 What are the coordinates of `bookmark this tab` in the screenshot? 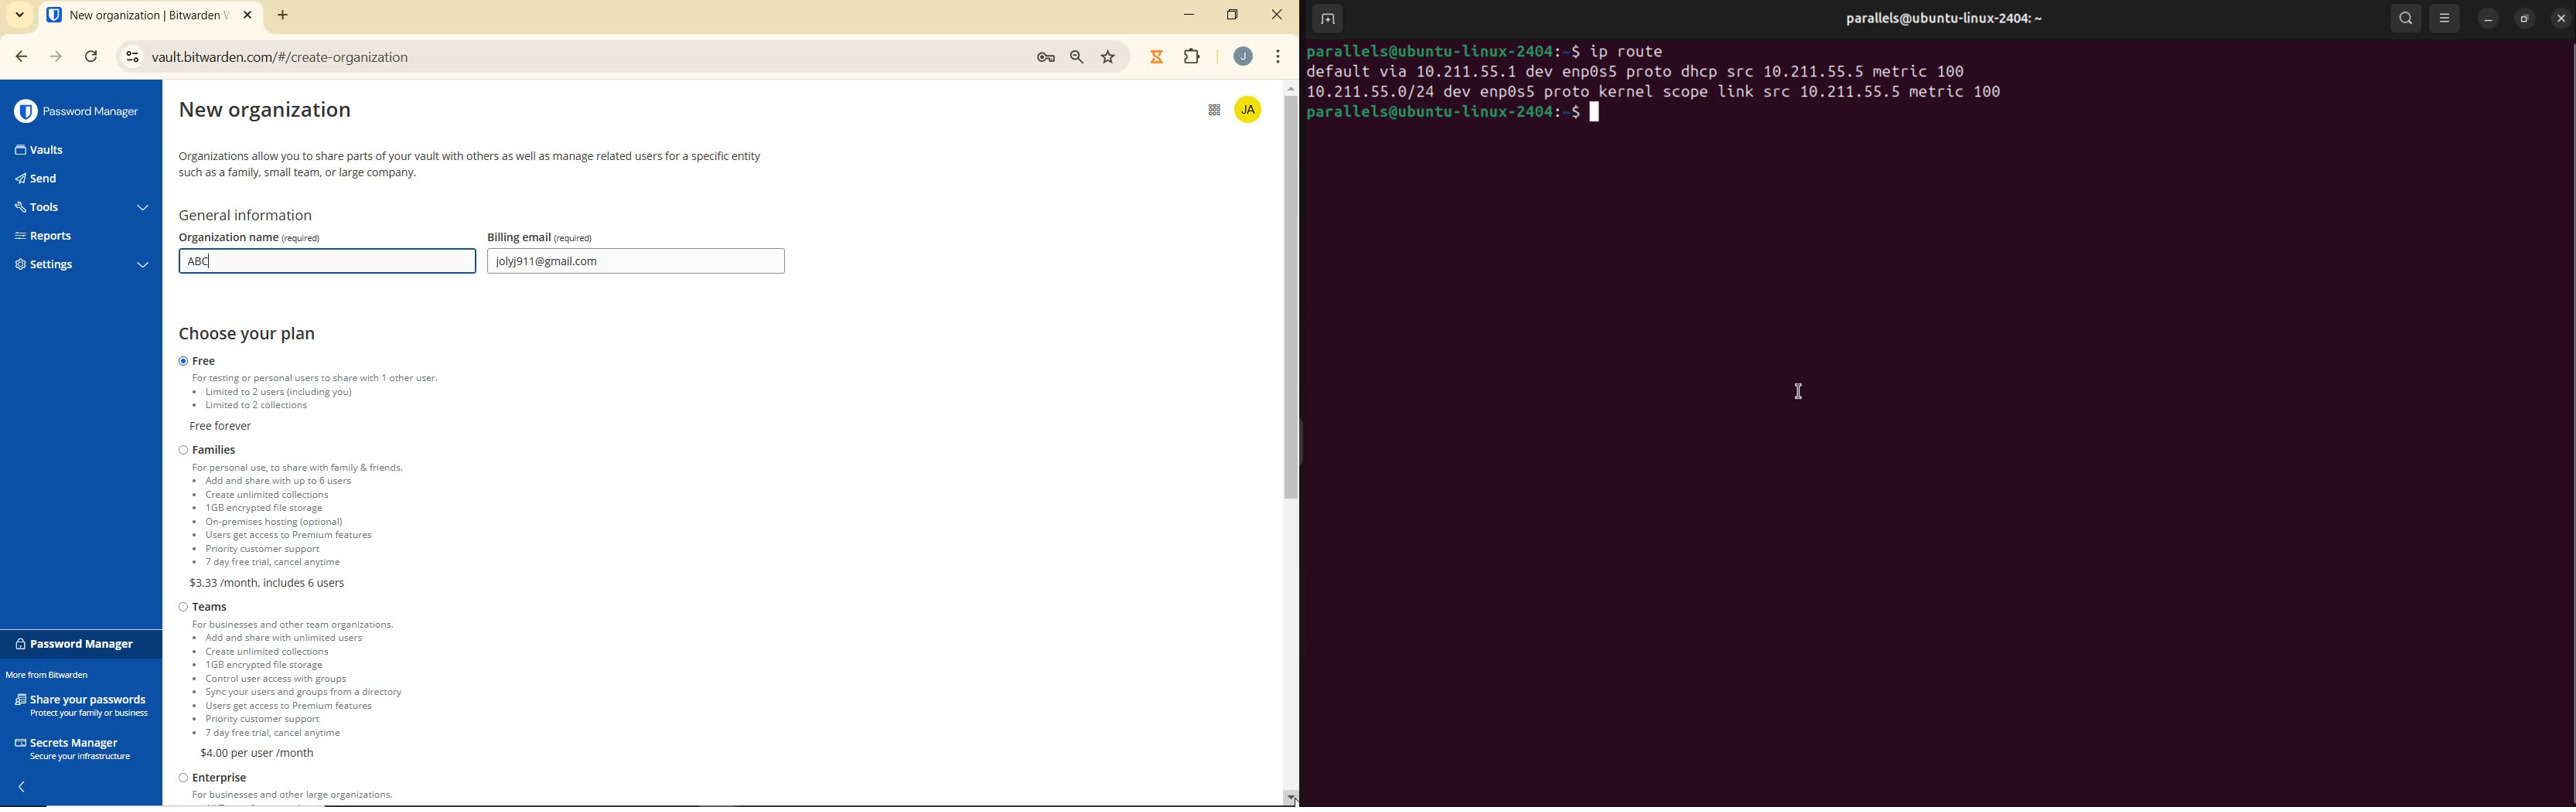 It's located at (1111, 56).